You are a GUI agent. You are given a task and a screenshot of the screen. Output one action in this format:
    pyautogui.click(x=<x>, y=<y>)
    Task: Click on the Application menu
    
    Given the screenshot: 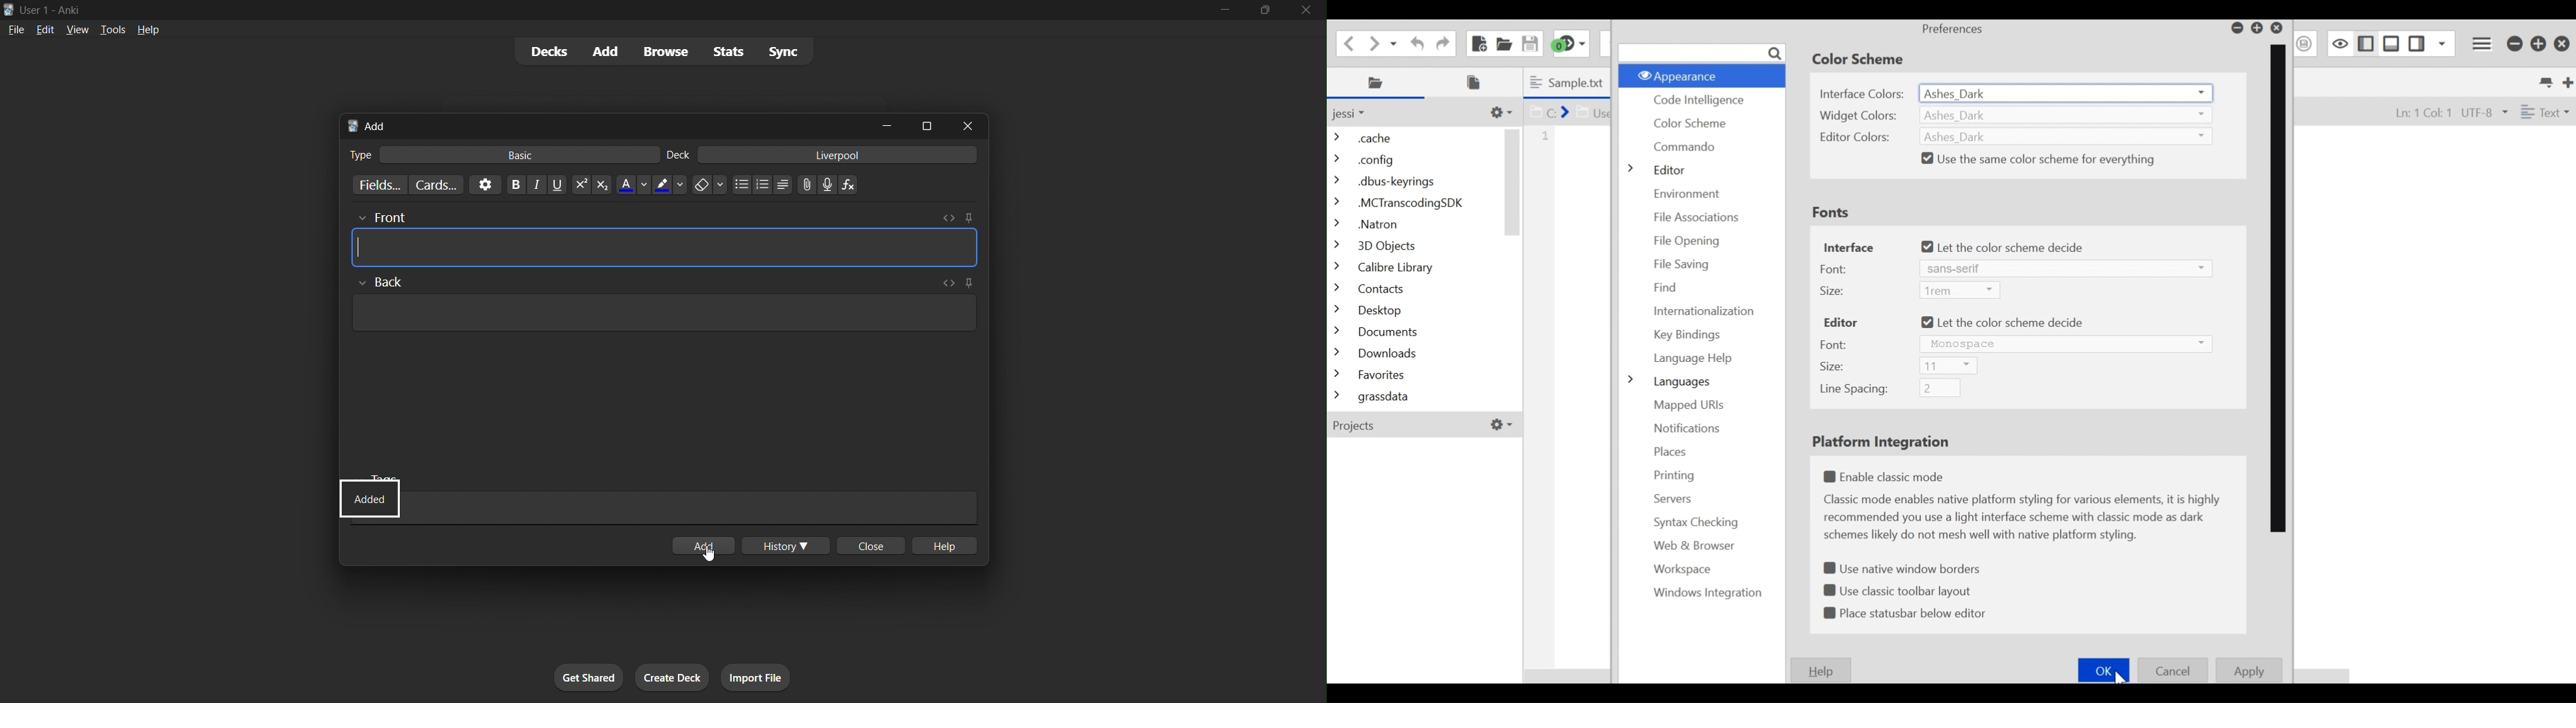 What is the action you would take?
    pyautogui.click(x=2483, y=42)
    